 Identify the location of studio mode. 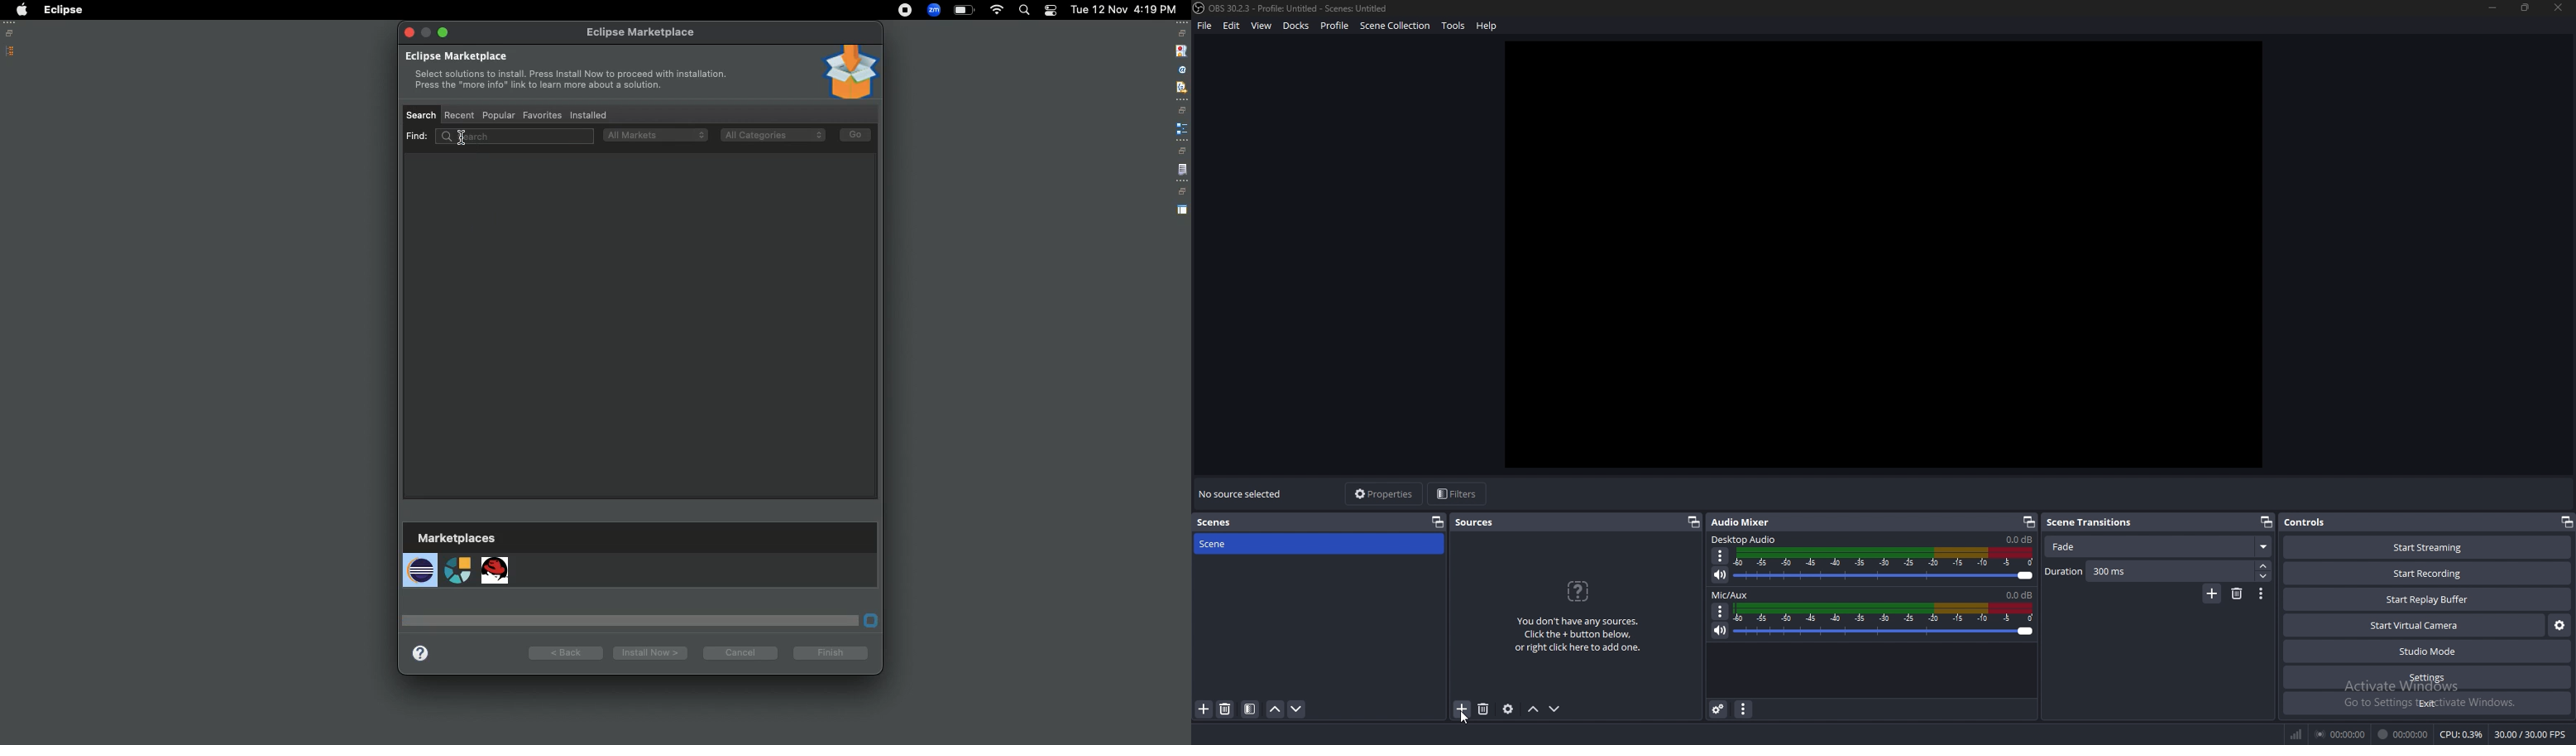
(2426, 652).